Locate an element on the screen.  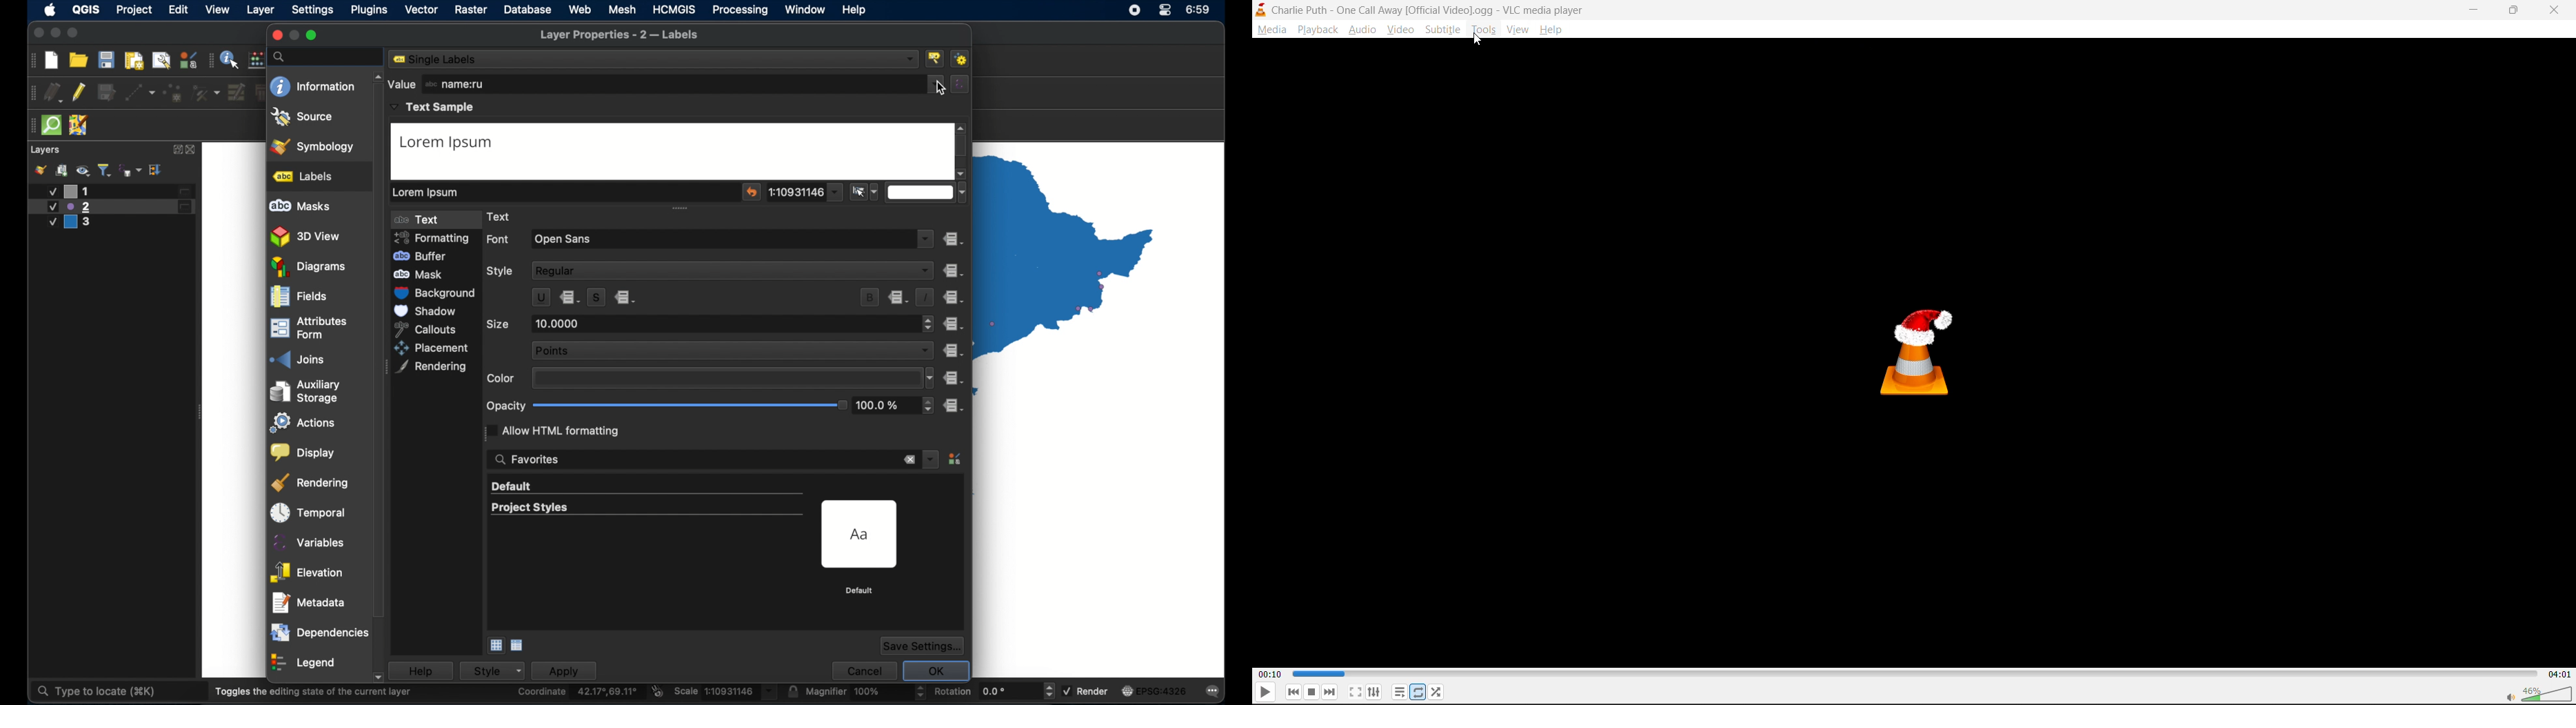
minimize is located at coordinates (55, 33).